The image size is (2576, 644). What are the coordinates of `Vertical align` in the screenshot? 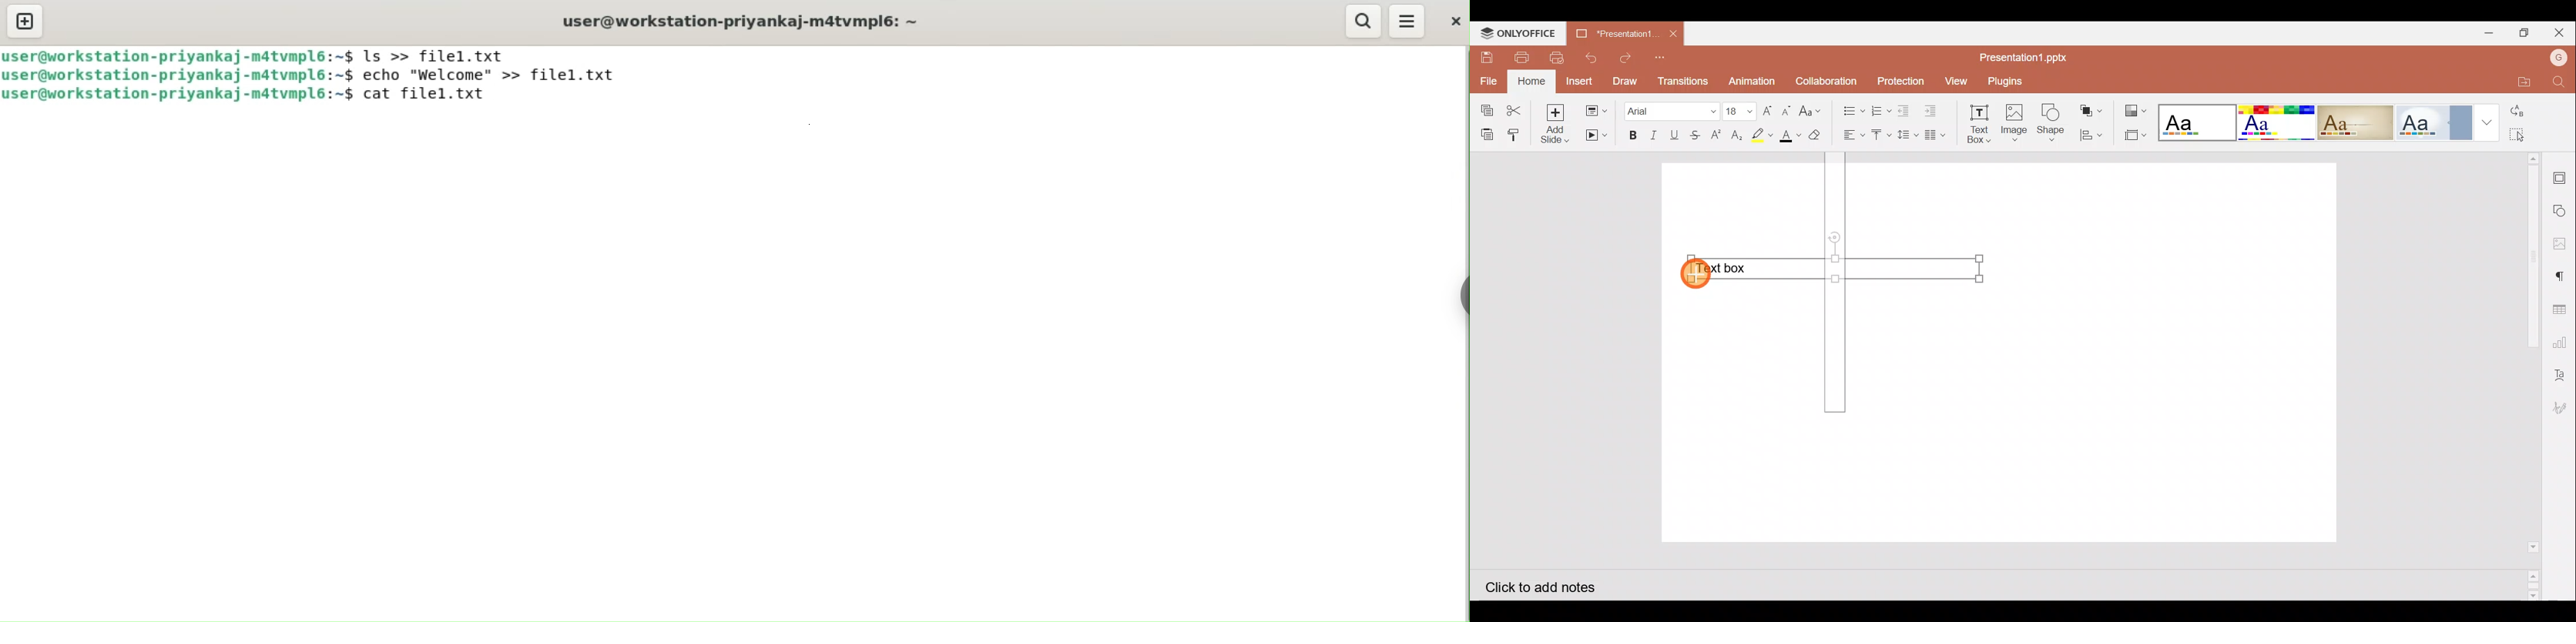 It's located at (1881, 137).